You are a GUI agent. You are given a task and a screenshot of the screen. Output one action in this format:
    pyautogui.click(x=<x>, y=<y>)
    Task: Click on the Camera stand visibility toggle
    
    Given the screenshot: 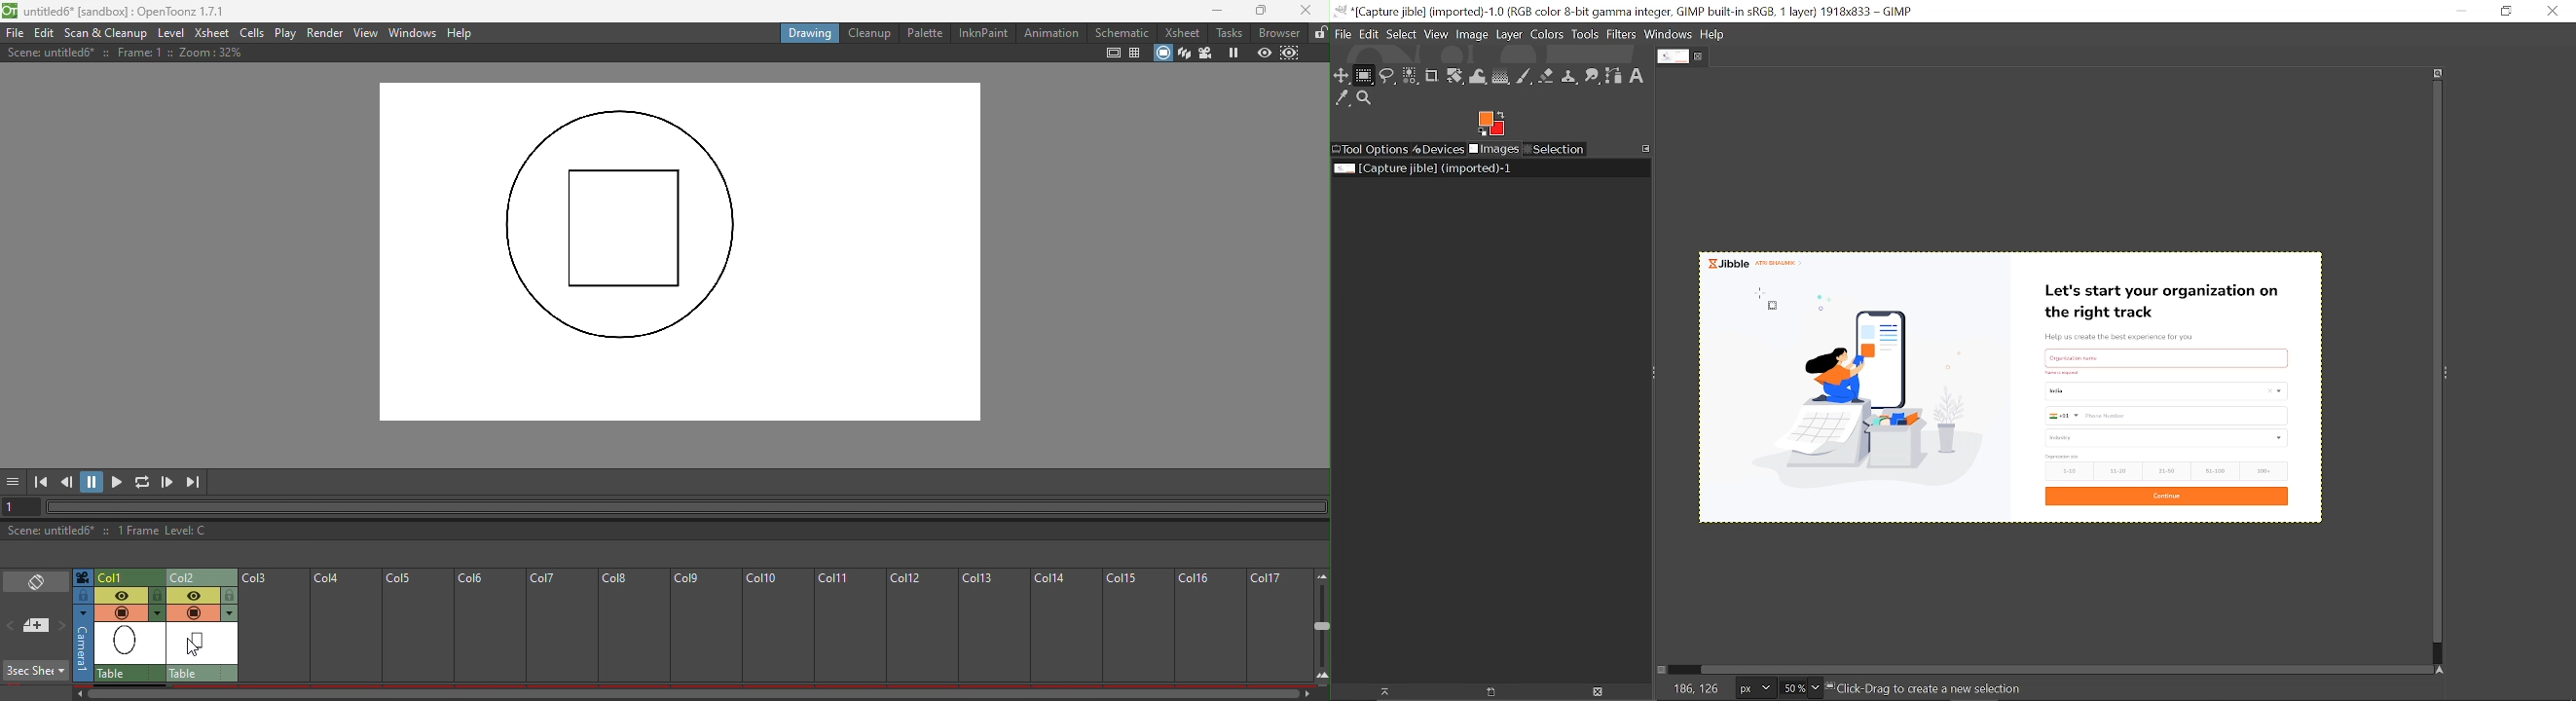 What is the action you would take?
    pyautogui.click(x=194, y=611)
    